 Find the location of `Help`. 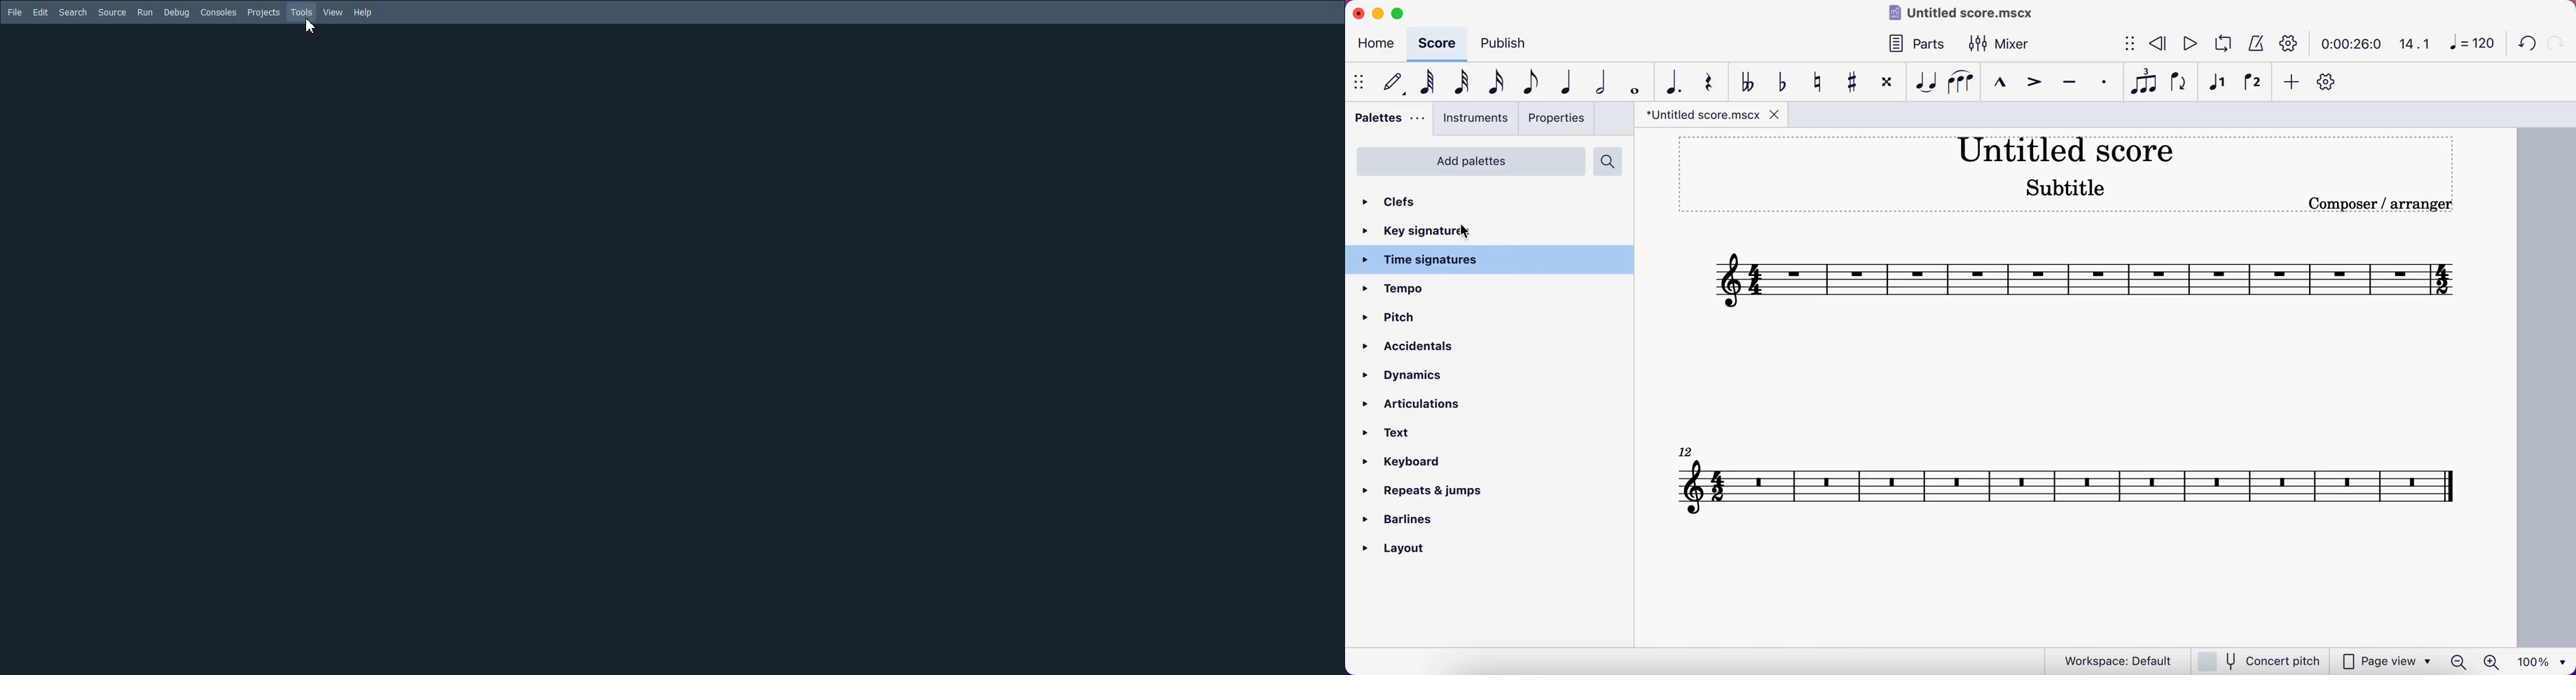

Help is located at coordinates (364, 13).